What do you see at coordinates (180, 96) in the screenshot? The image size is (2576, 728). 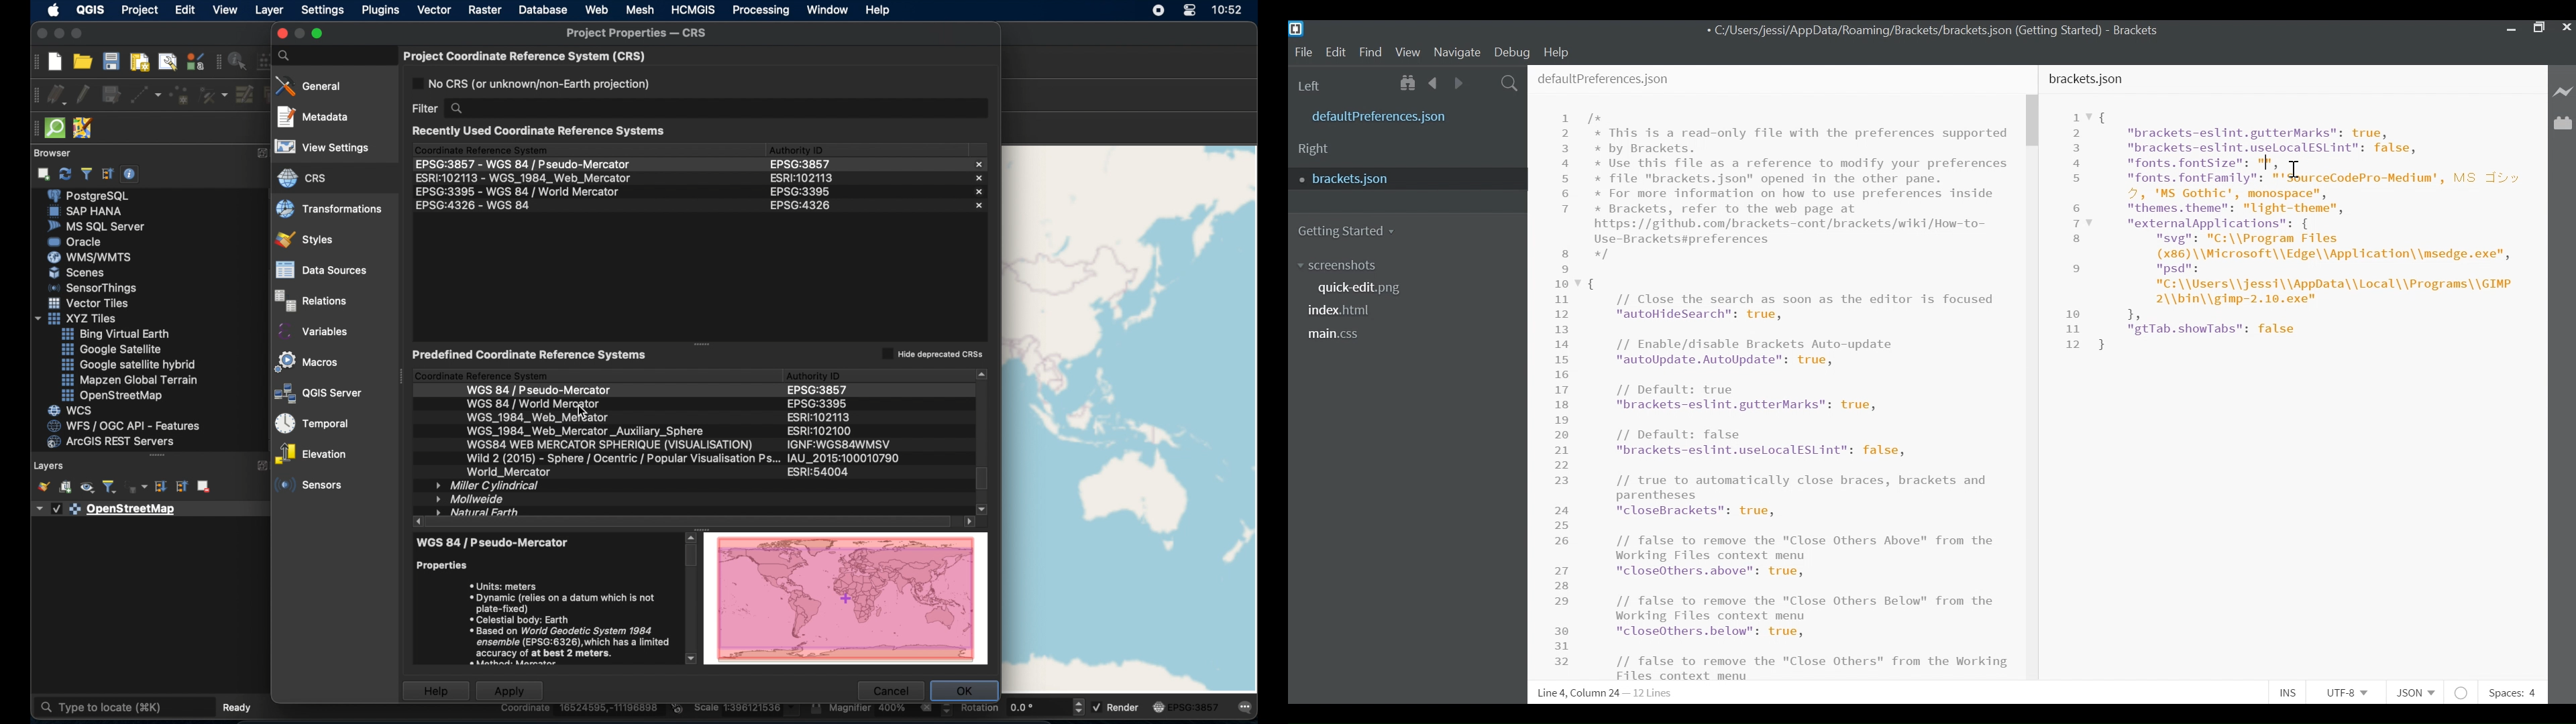 I see `add point feature` at bounding box center [180, 96].